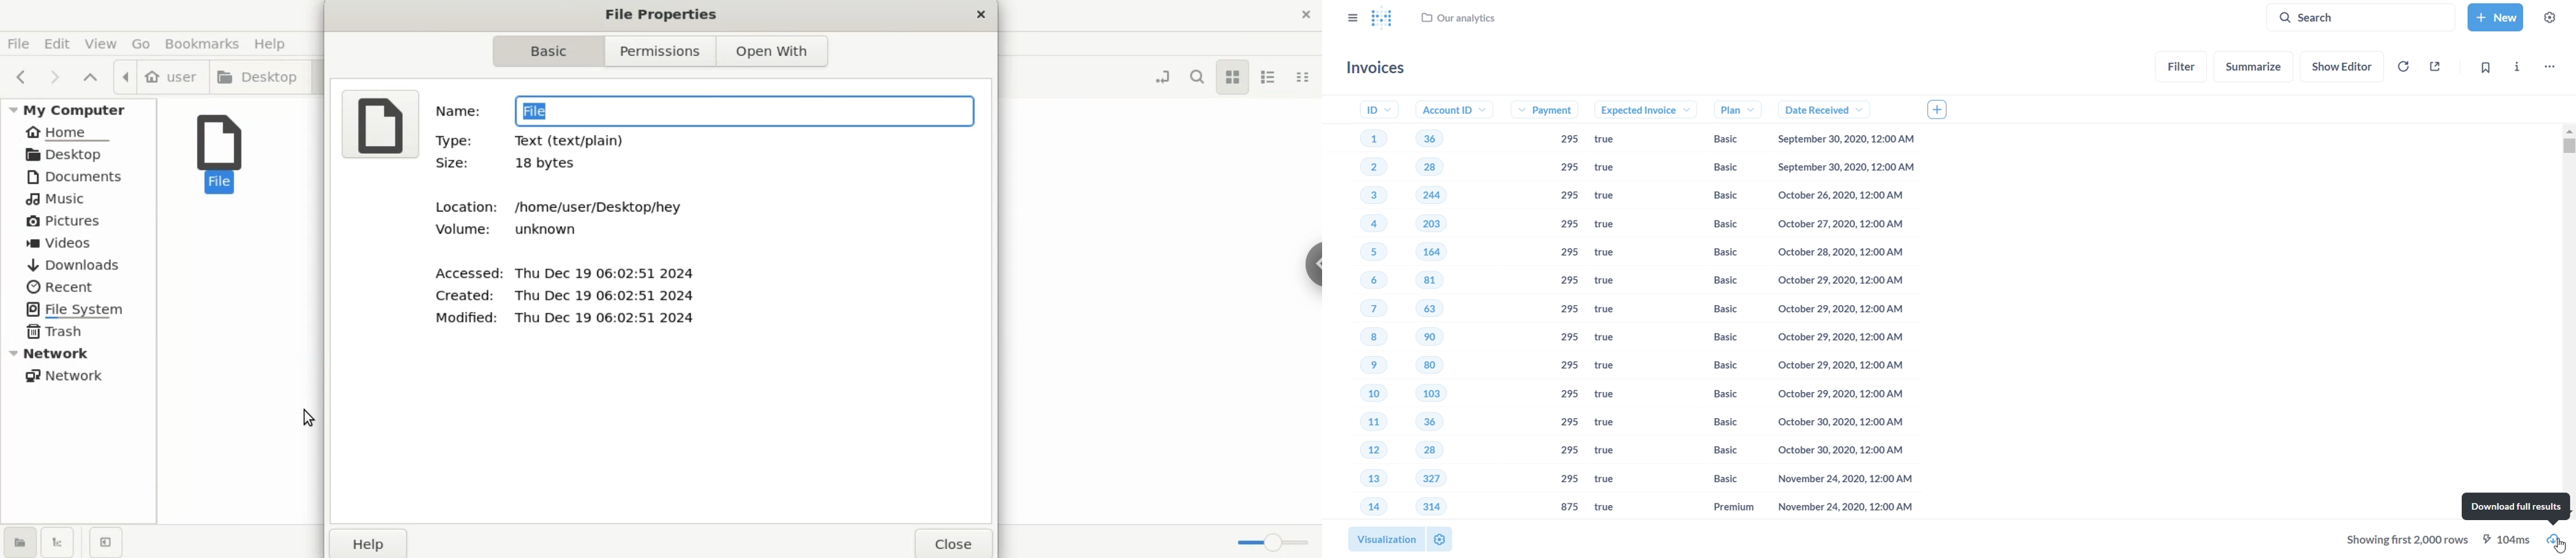 The width and height of the screenshot is (2576, 560). What do you see at coordinates (1715, 196) in the screenshot?
I see `Basic` at bounding box center [1715, 196].